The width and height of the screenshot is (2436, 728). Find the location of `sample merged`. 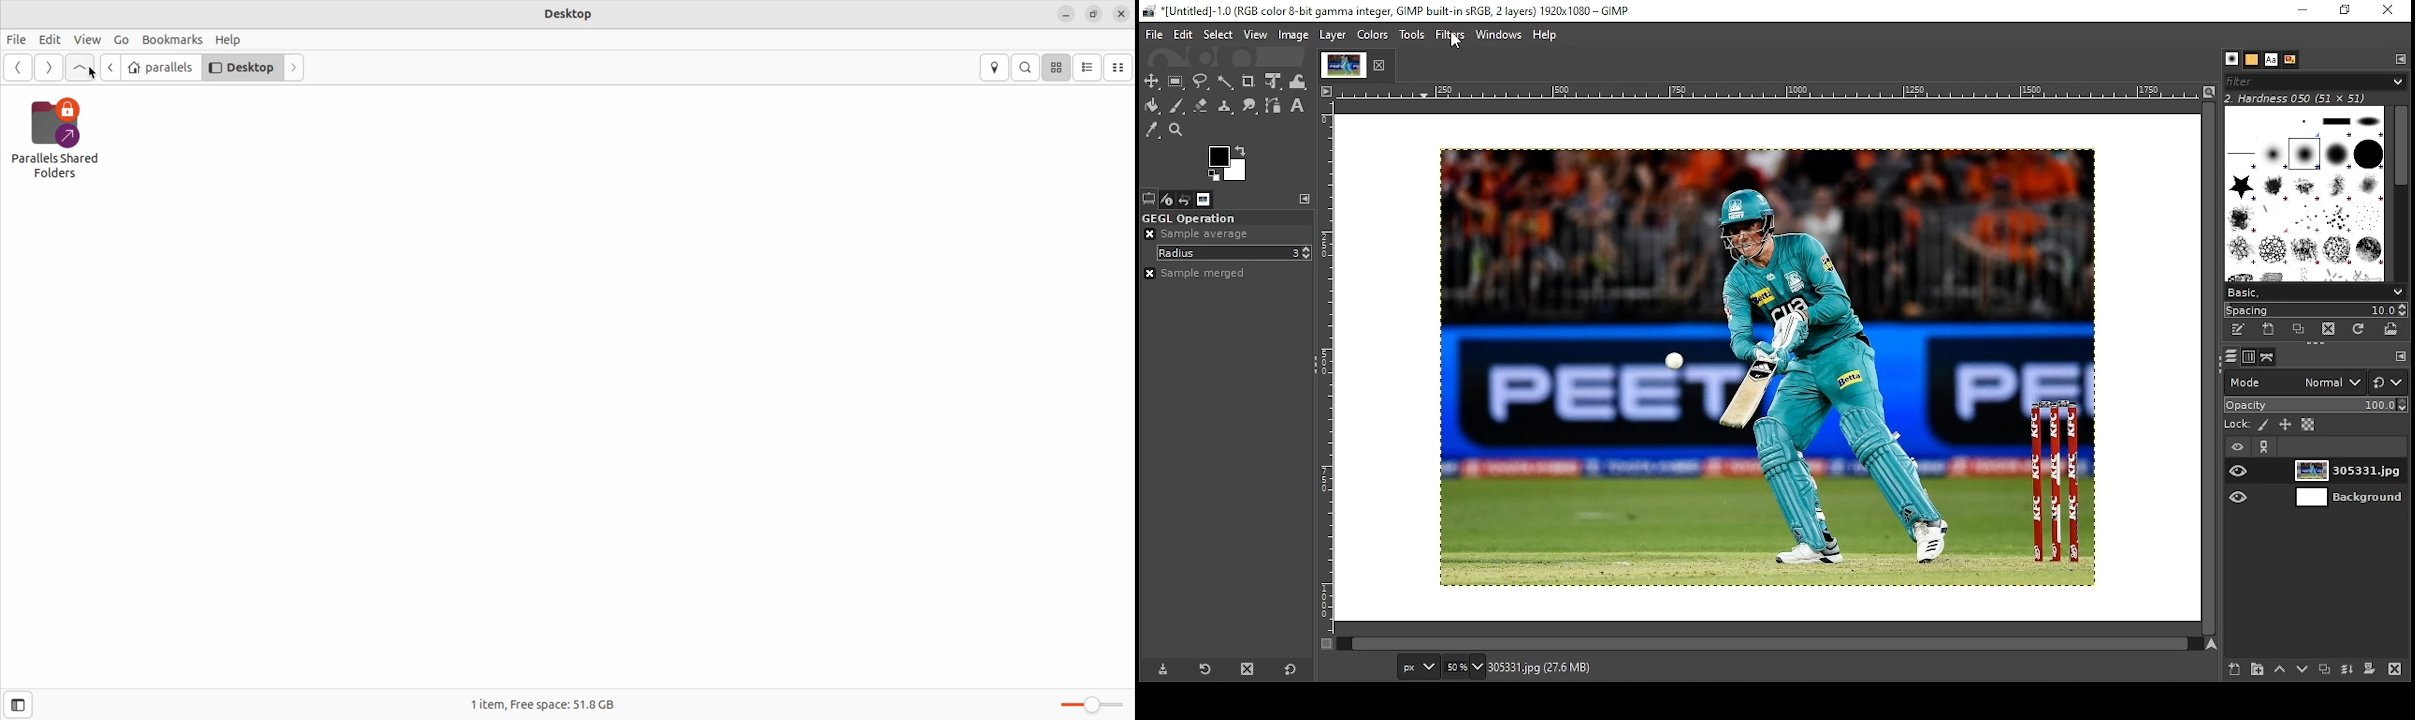

sample merged is located at coordinates (1195, 273).